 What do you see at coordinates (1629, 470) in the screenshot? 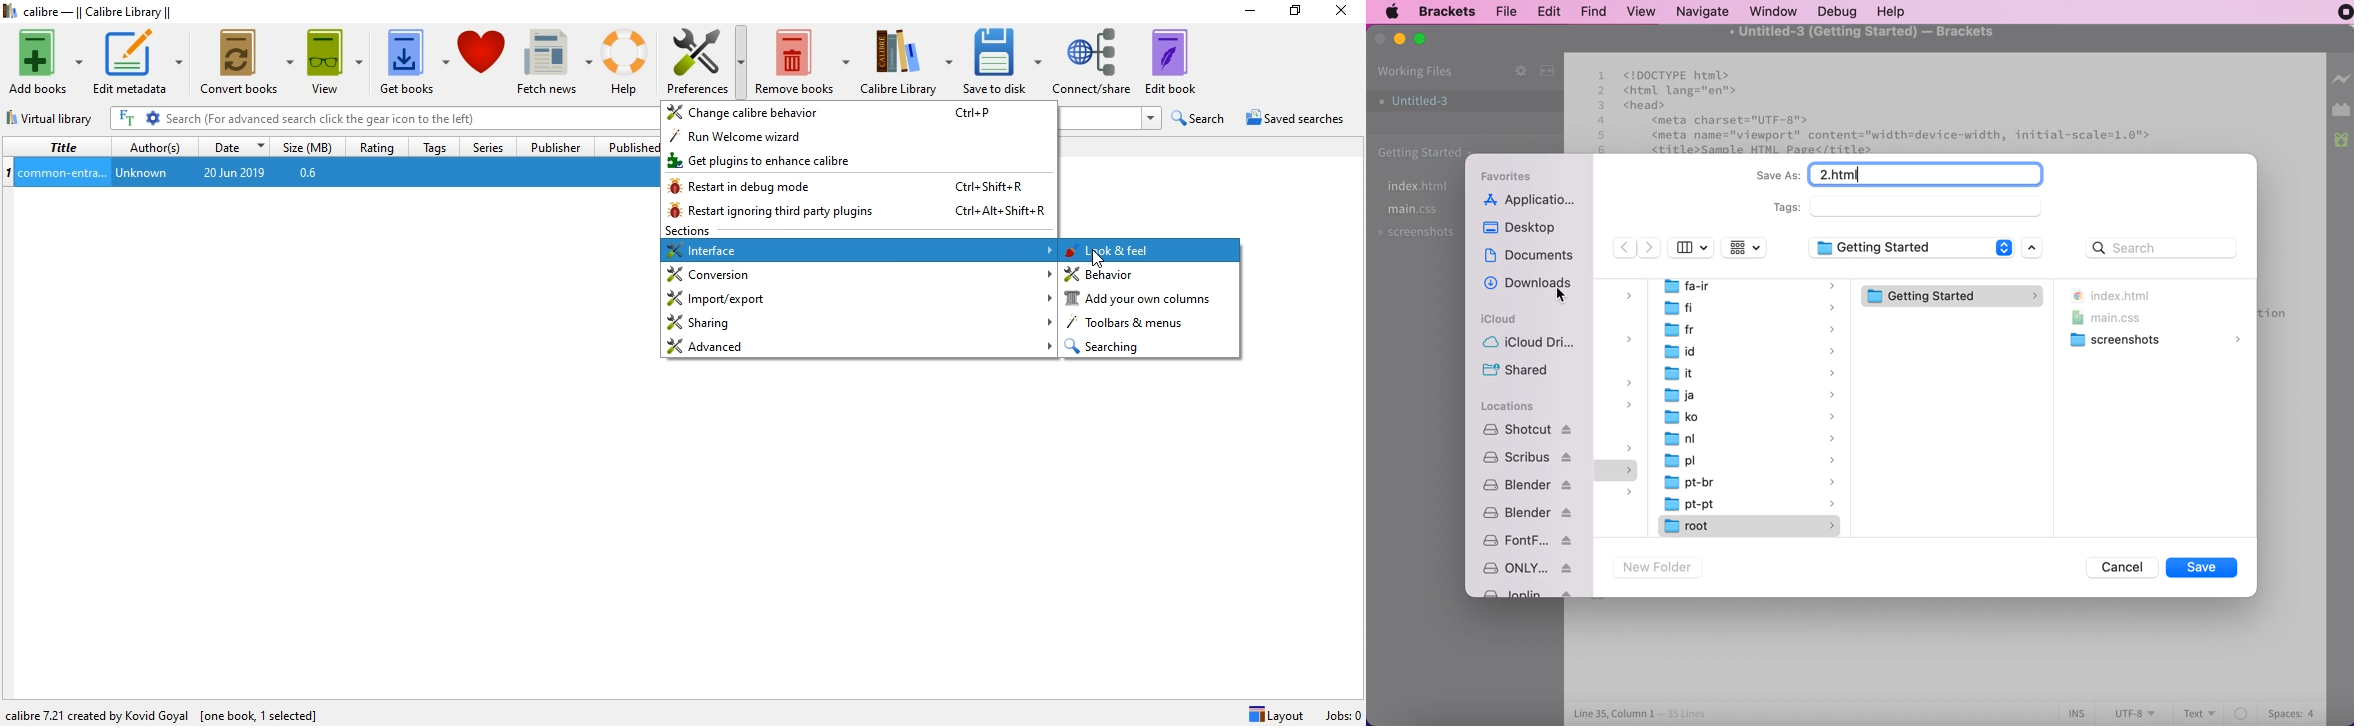
I see `dropdown` at bounding box center [1629, 470].